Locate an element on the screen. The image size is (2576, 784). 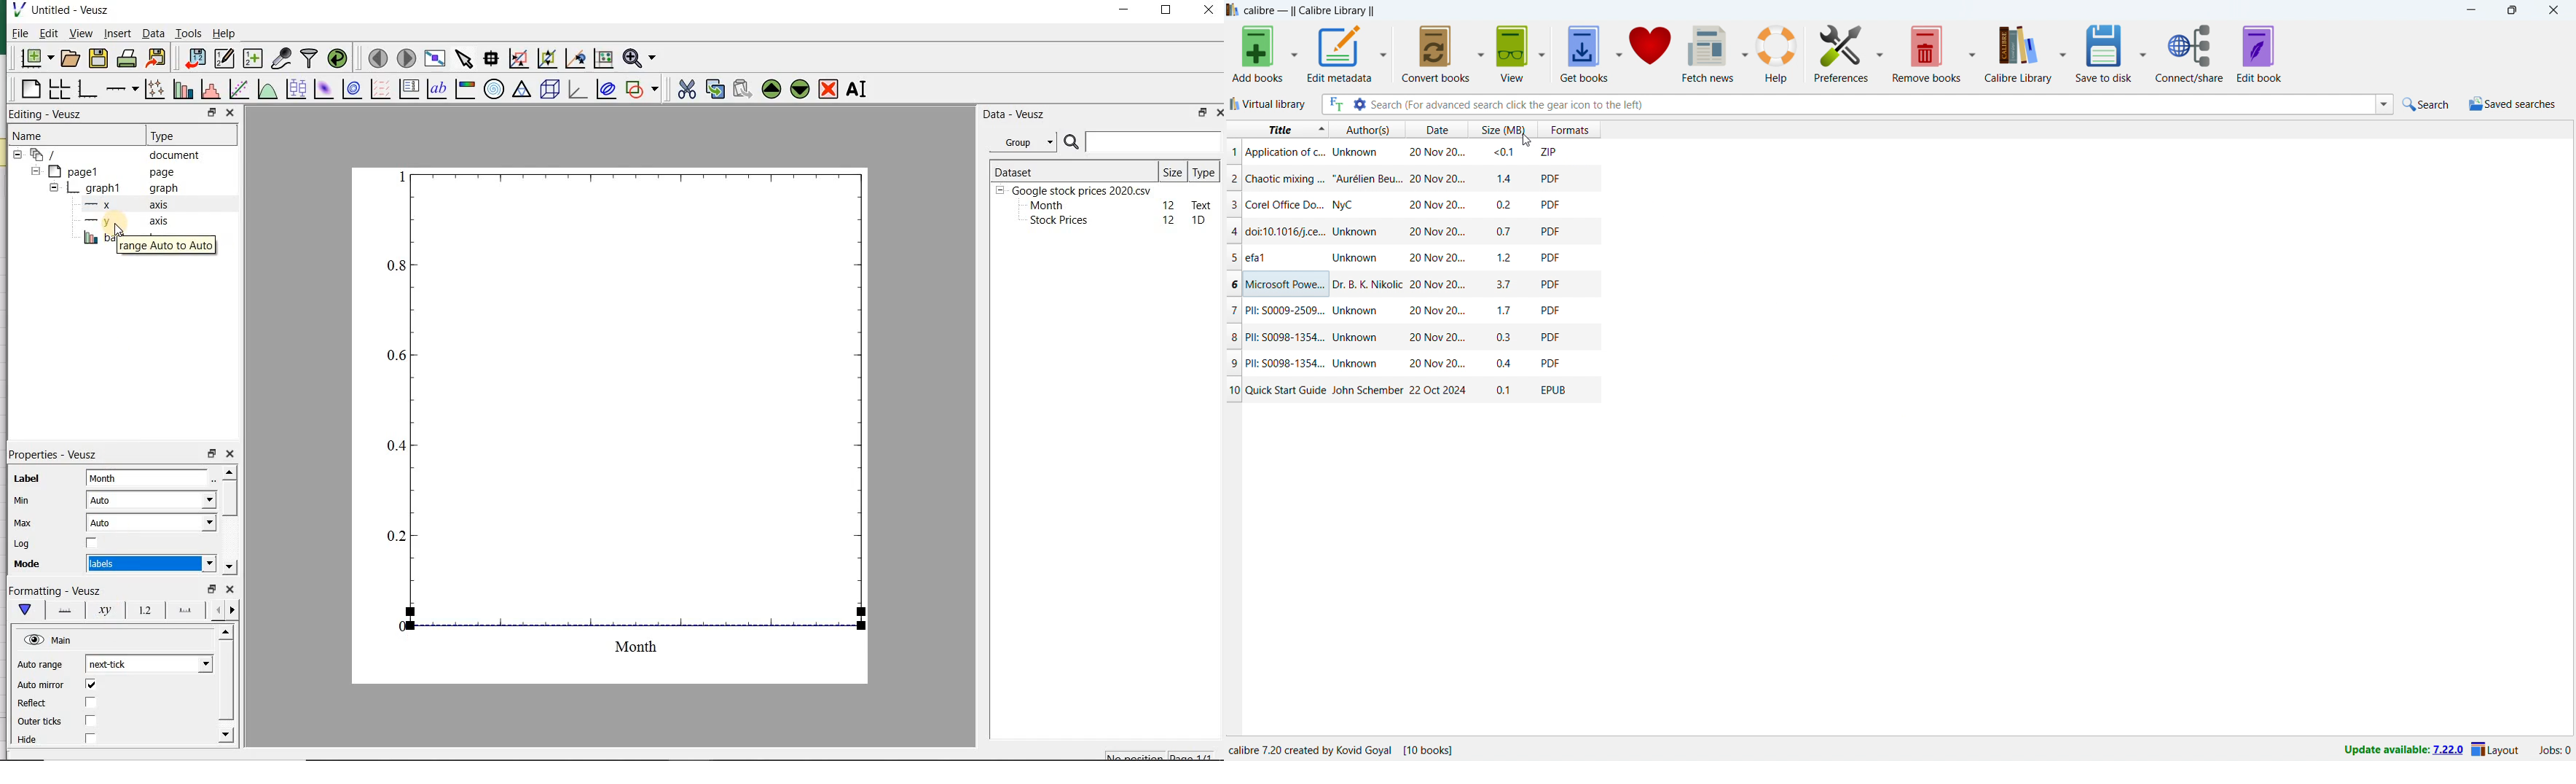
Type is located at coordinates (181, 134).